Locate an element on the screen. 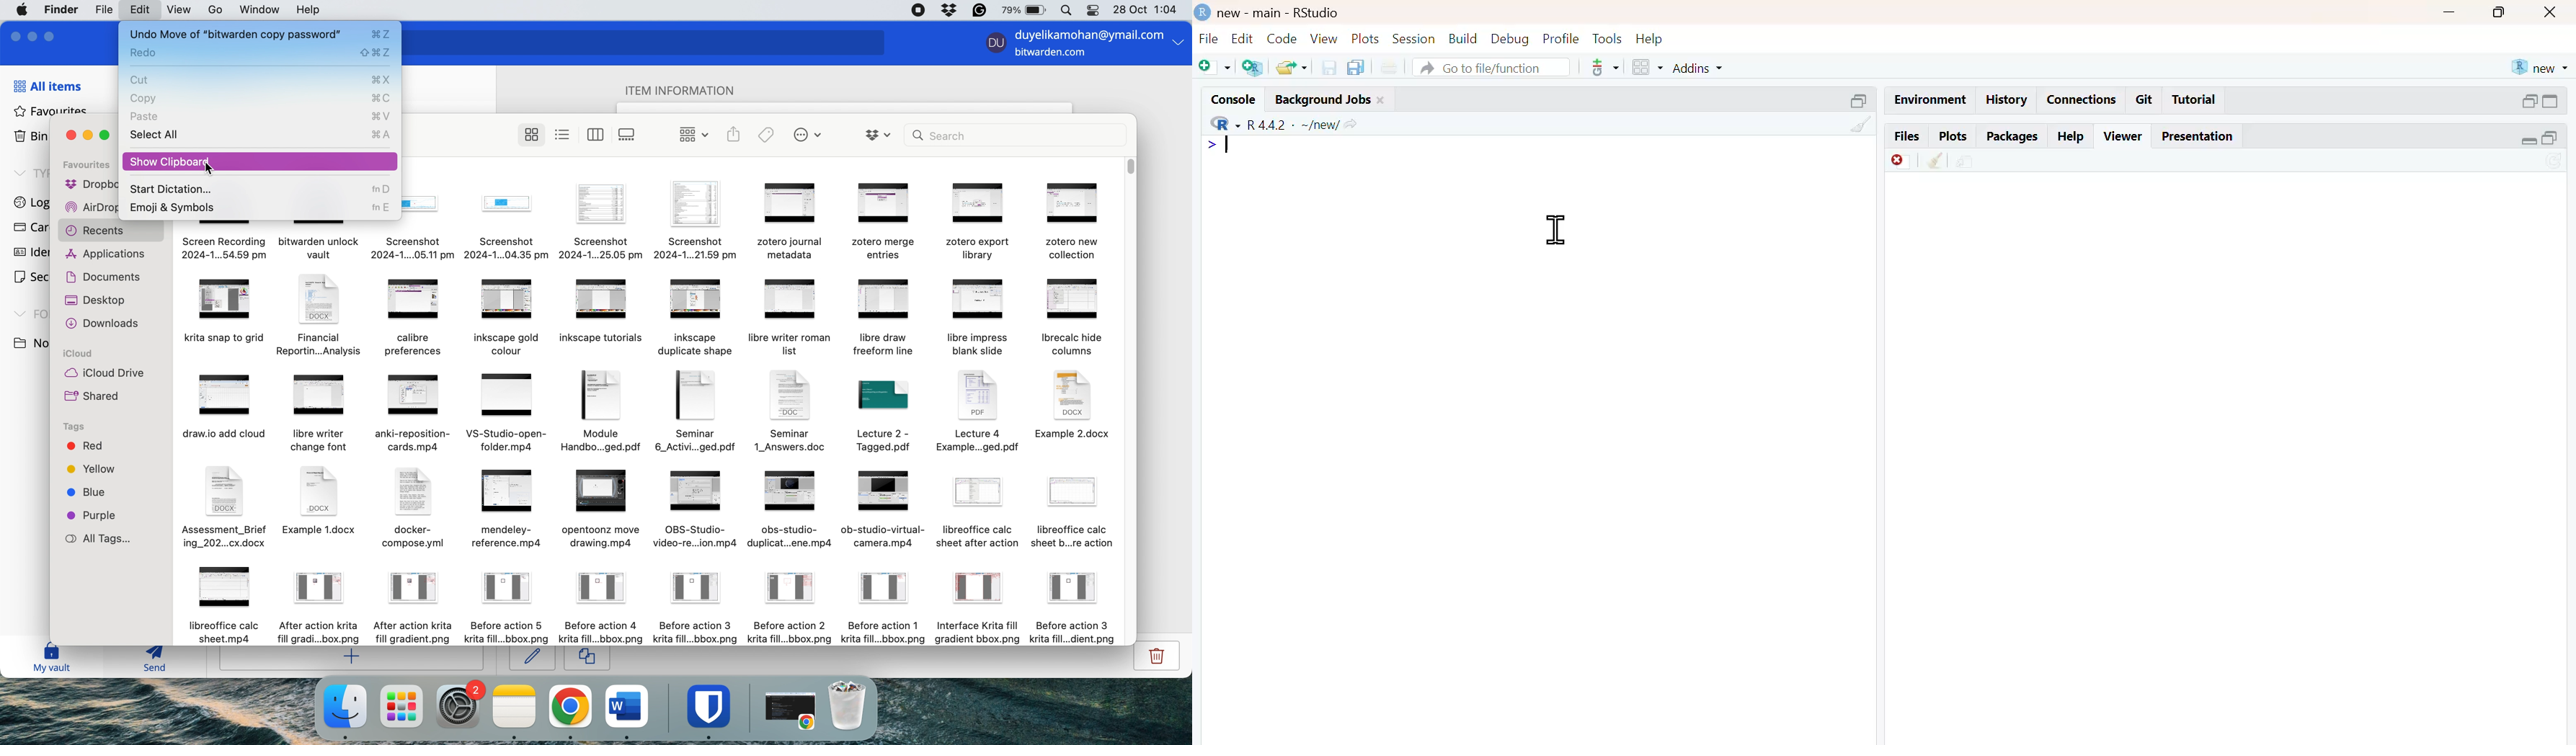 This screenshot has width=2576, height=756. ms word is located at coordinates (627, 706).